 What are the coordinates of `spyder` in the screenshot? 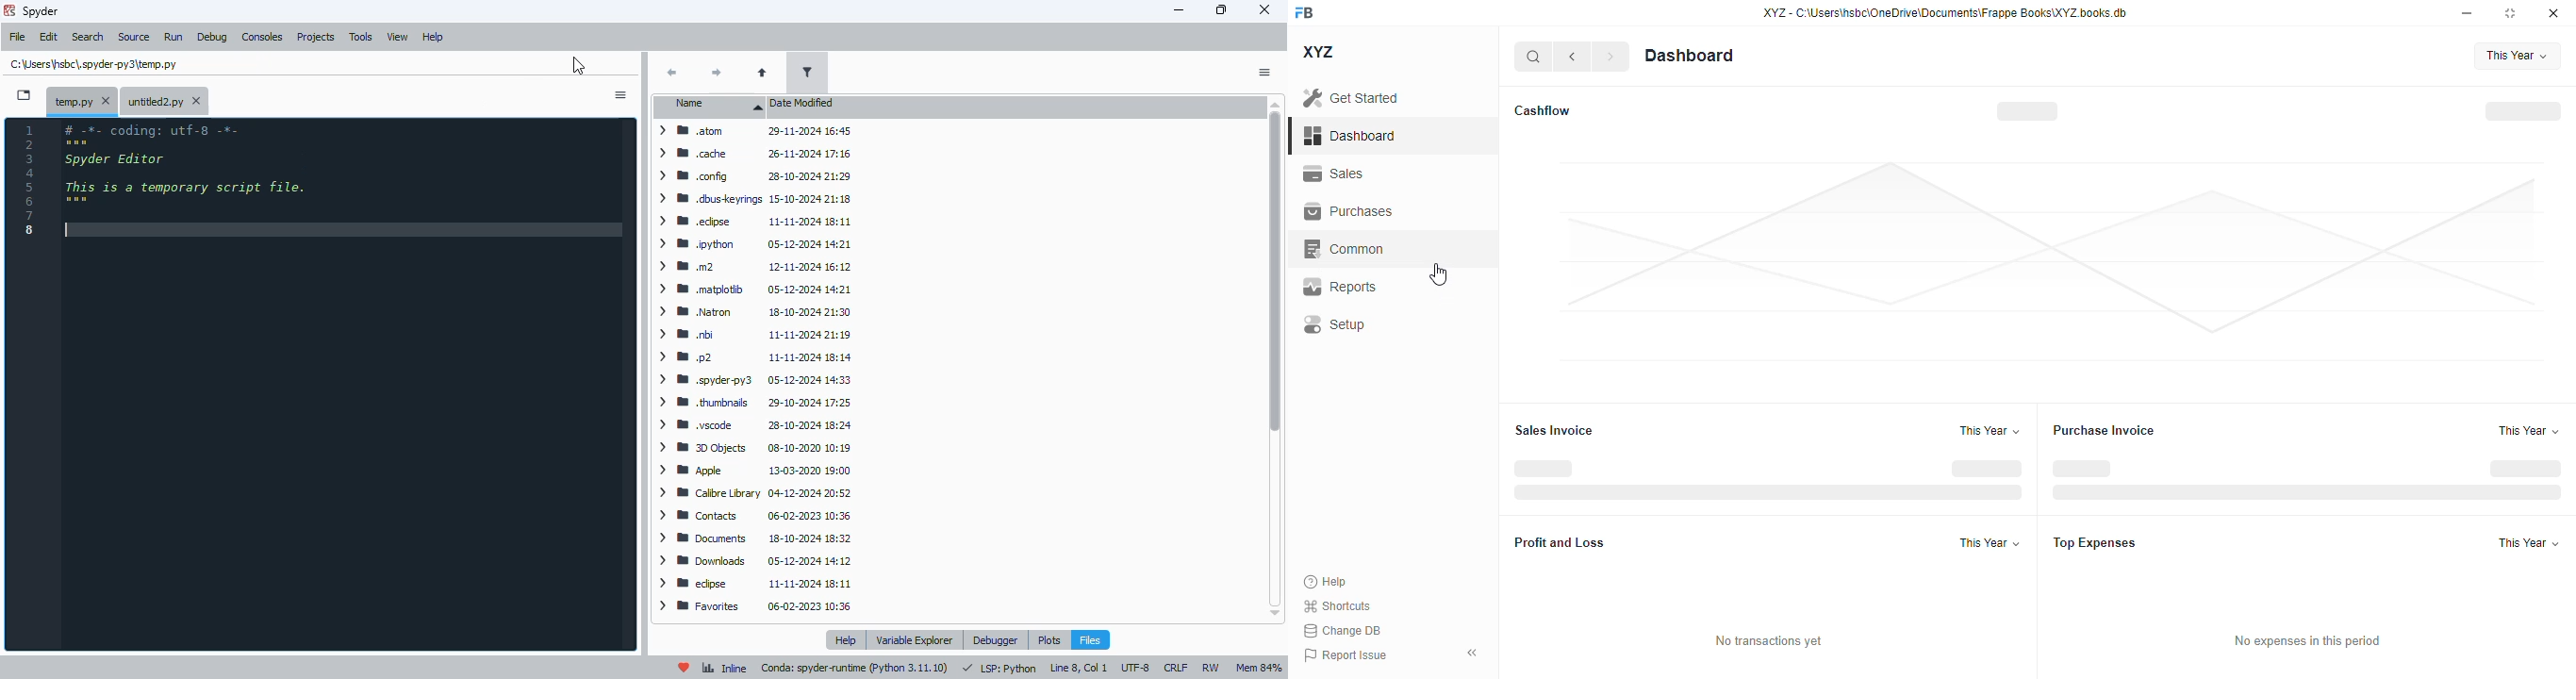 It's located at (41, 11).